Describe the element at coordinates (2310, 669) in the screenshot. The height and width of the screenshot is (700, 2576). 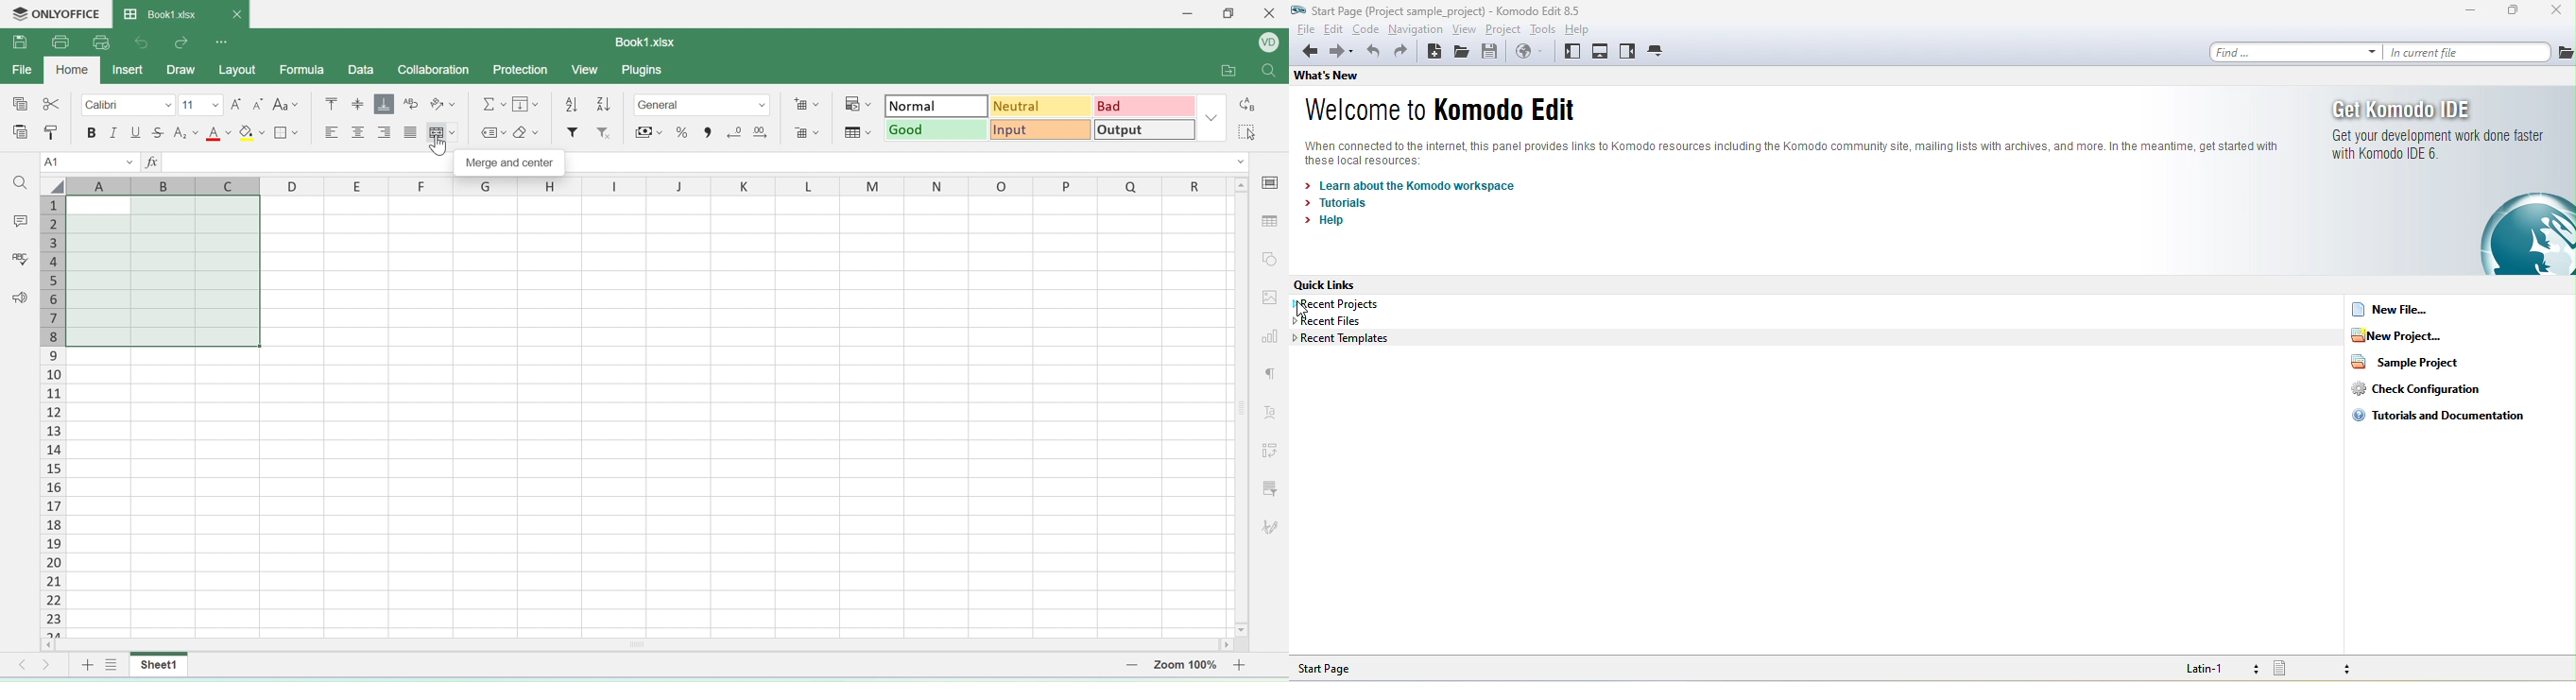
I see `file type` at that location.